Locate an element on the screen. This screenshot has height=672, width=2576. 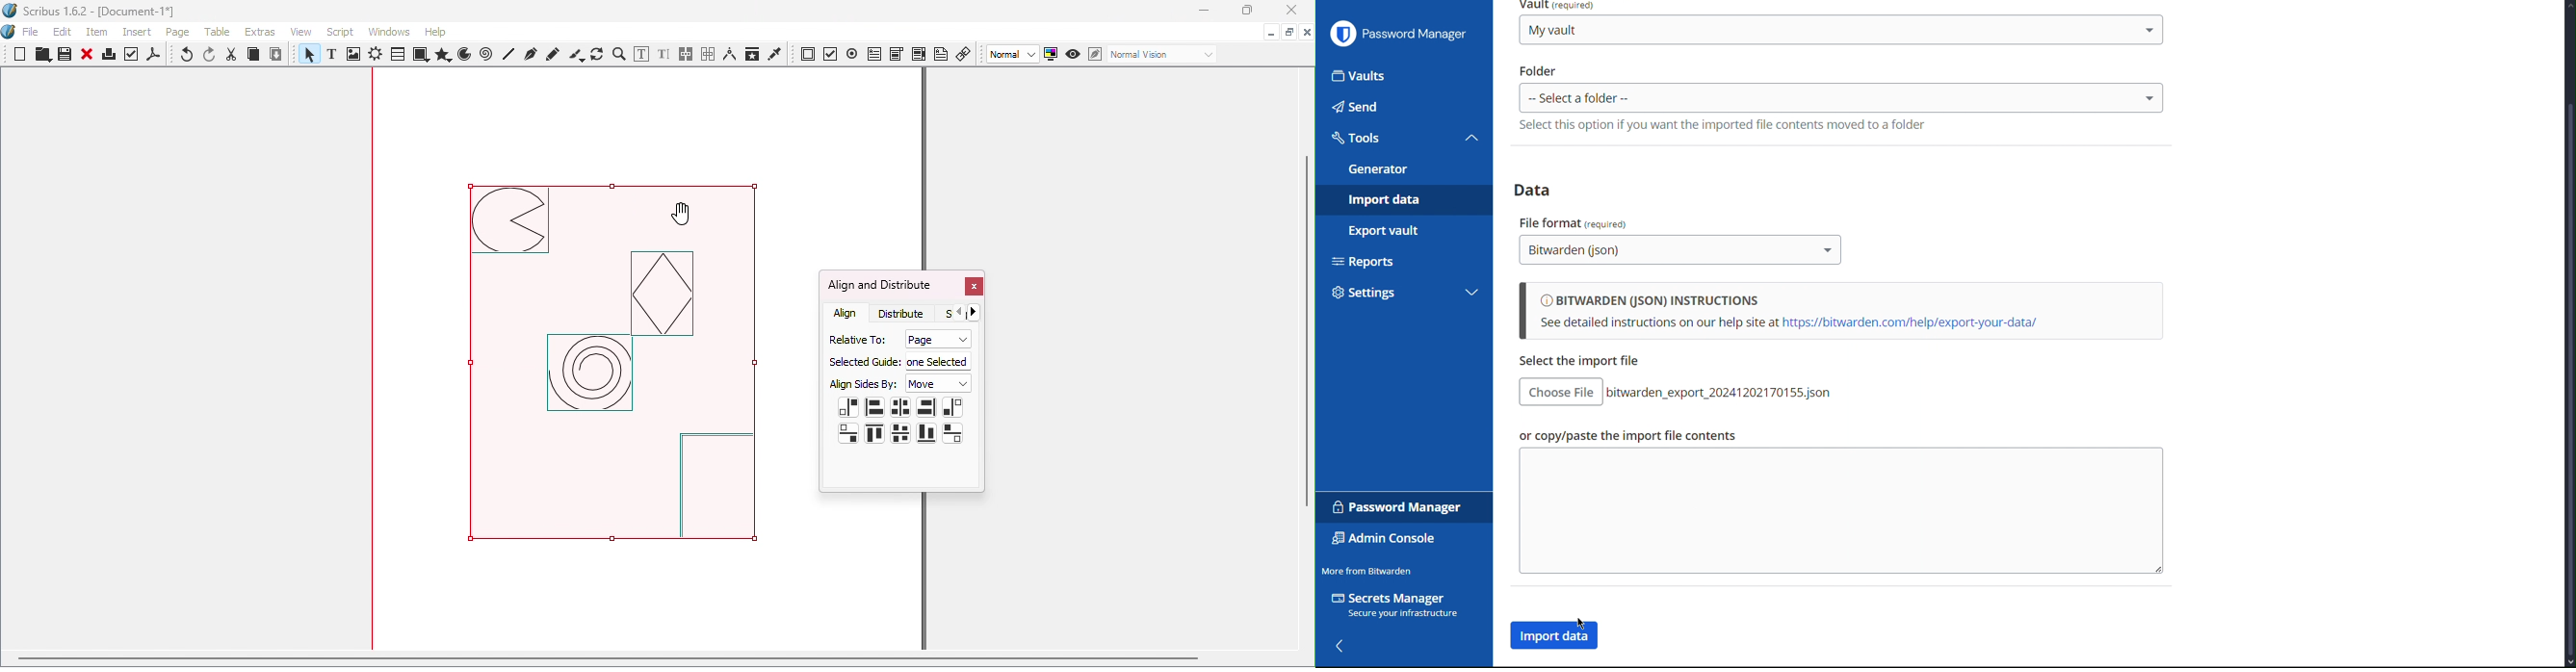
Selected guide is located at coordinates (863, 362).